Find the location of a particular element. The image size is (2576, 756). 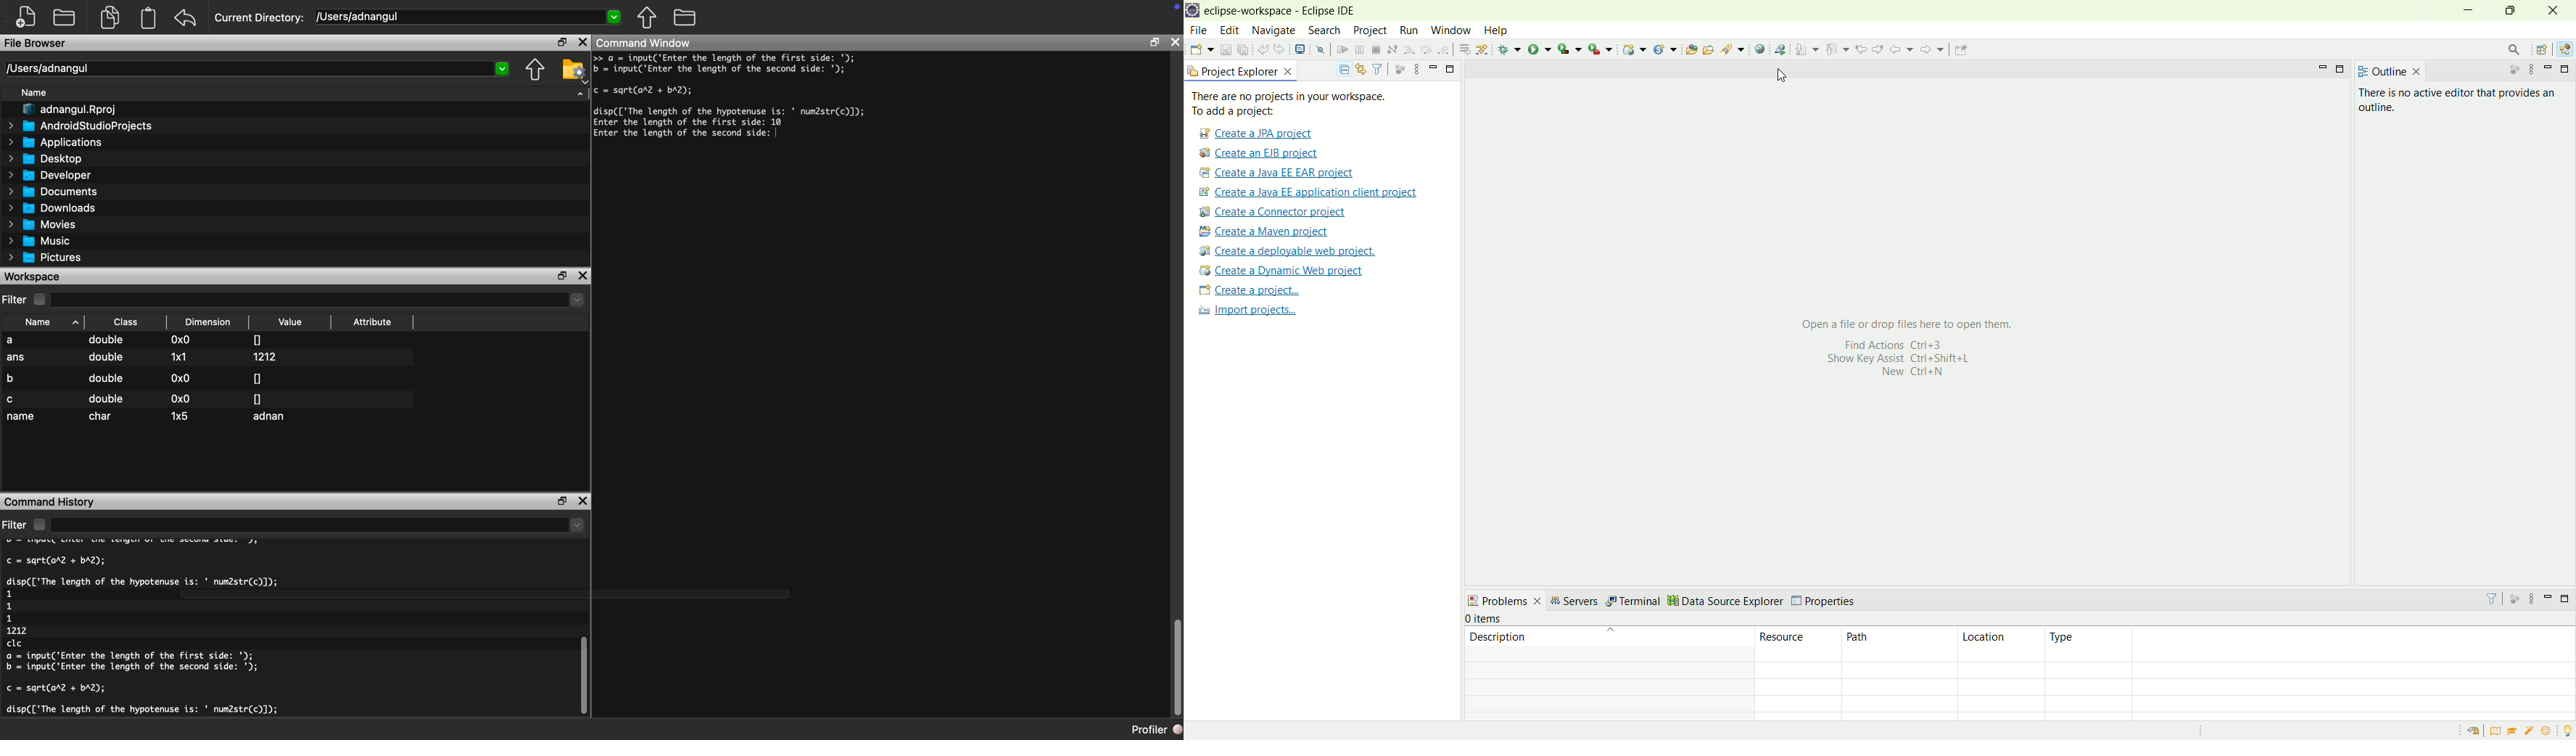

web service explorer is located at coordinates (1780, 49).